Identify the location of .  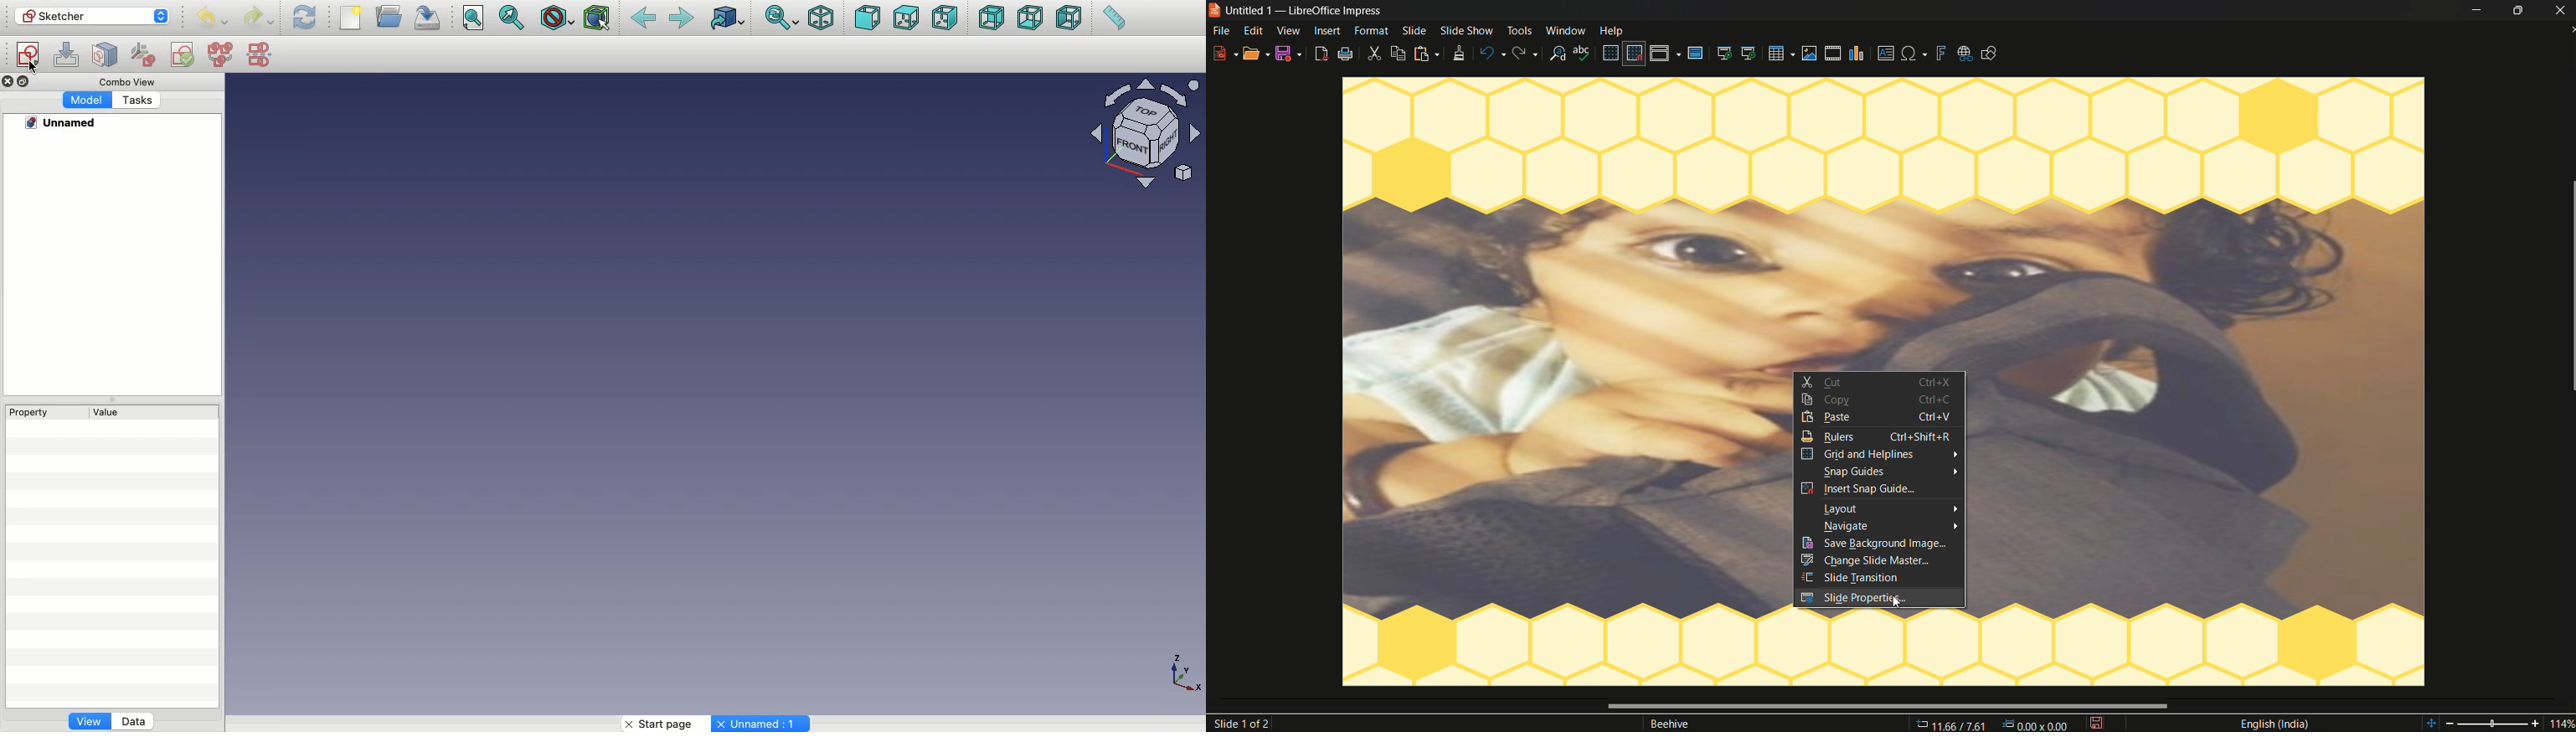
(8, 82).